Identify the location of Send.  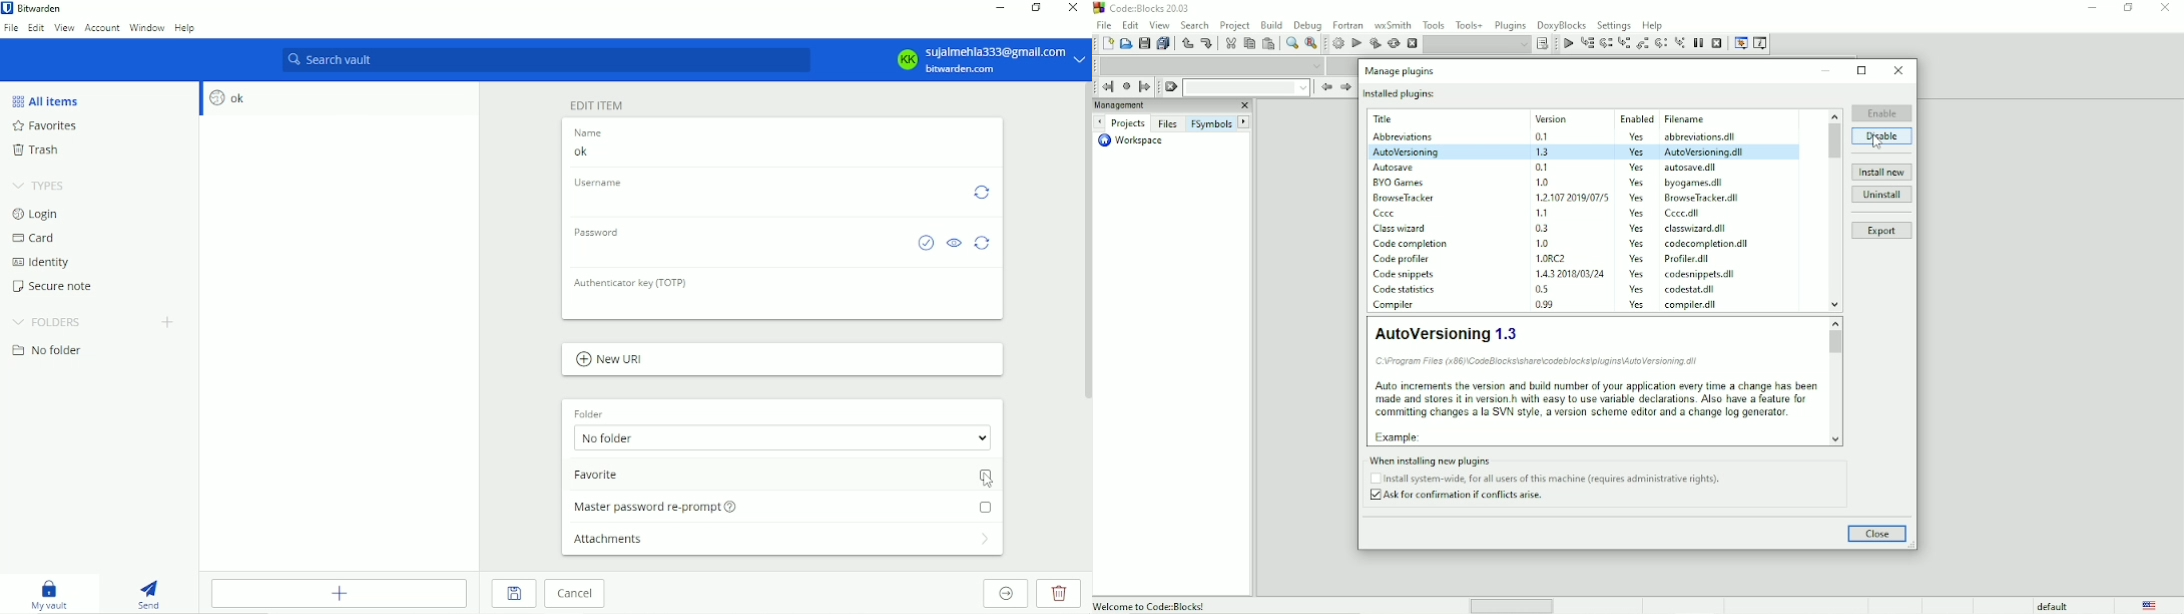
(155, 591).